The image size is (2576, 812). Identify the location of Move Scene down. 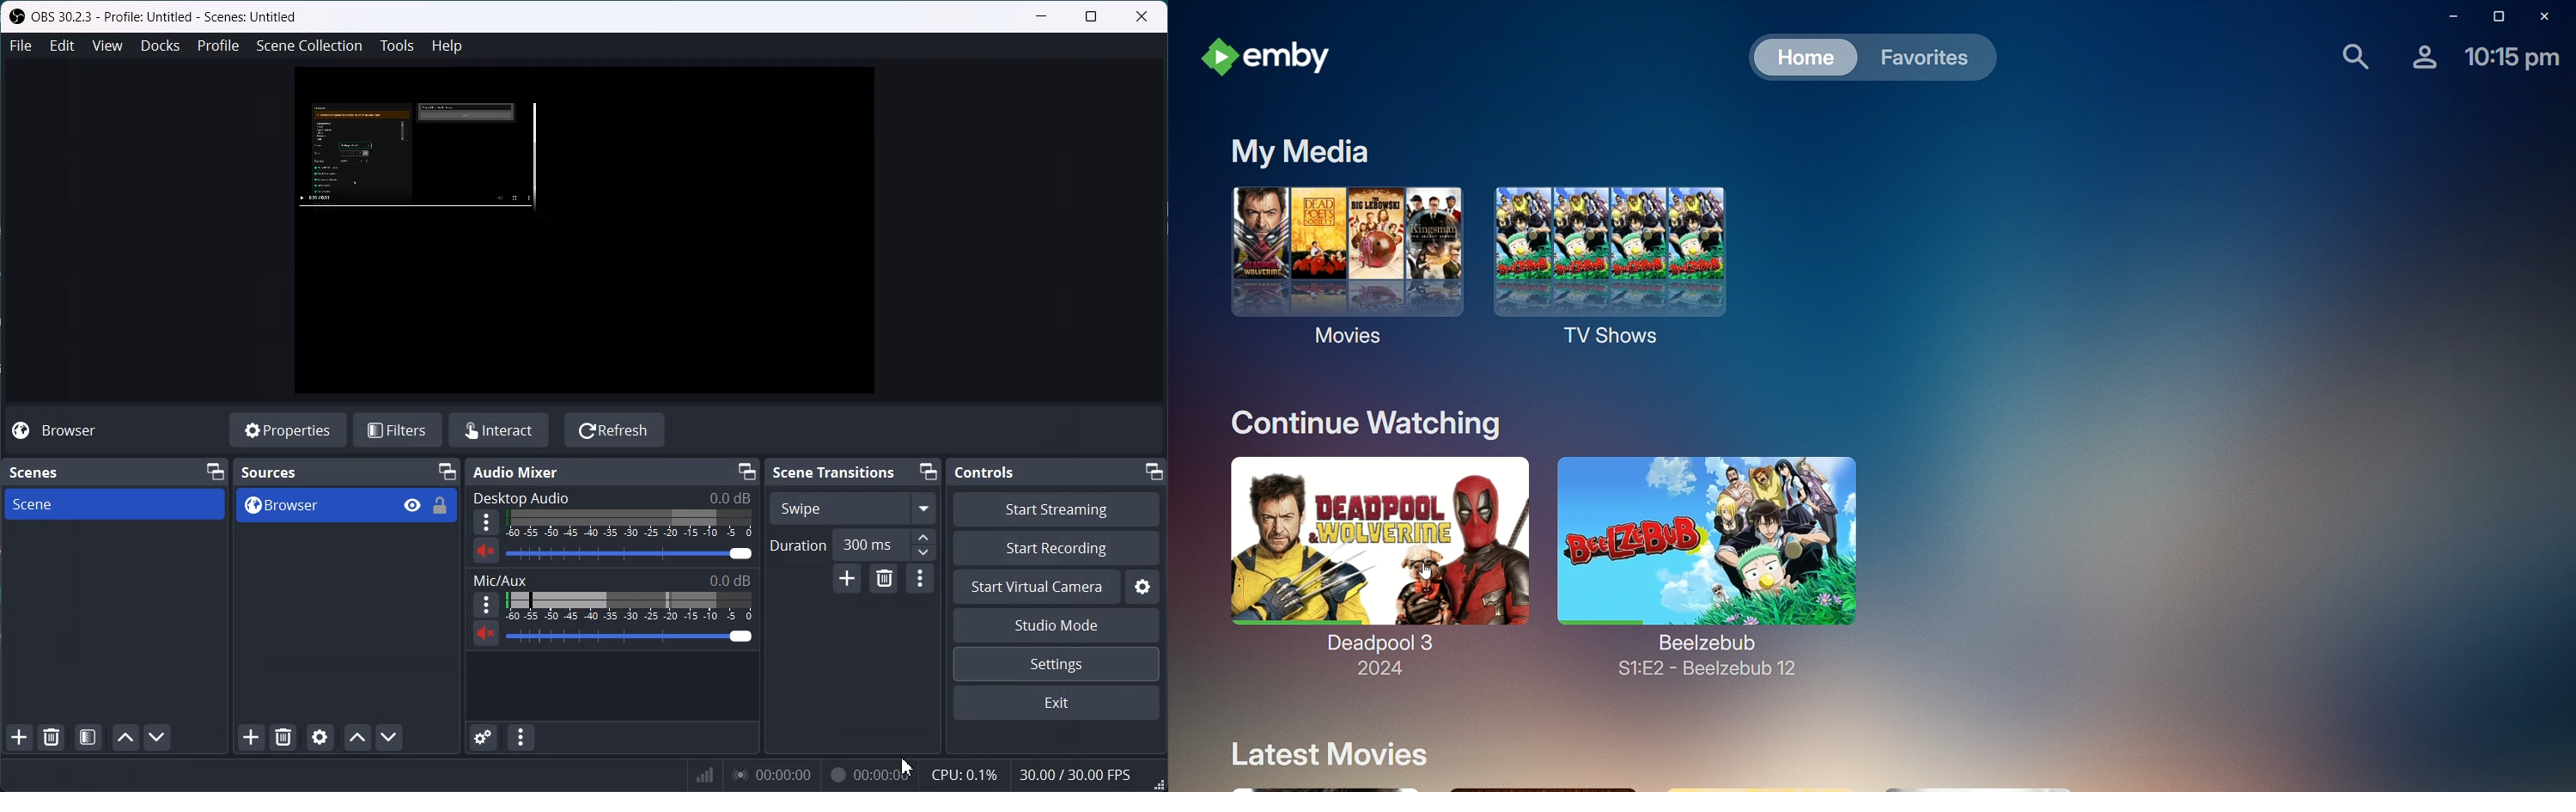
(159, 737).